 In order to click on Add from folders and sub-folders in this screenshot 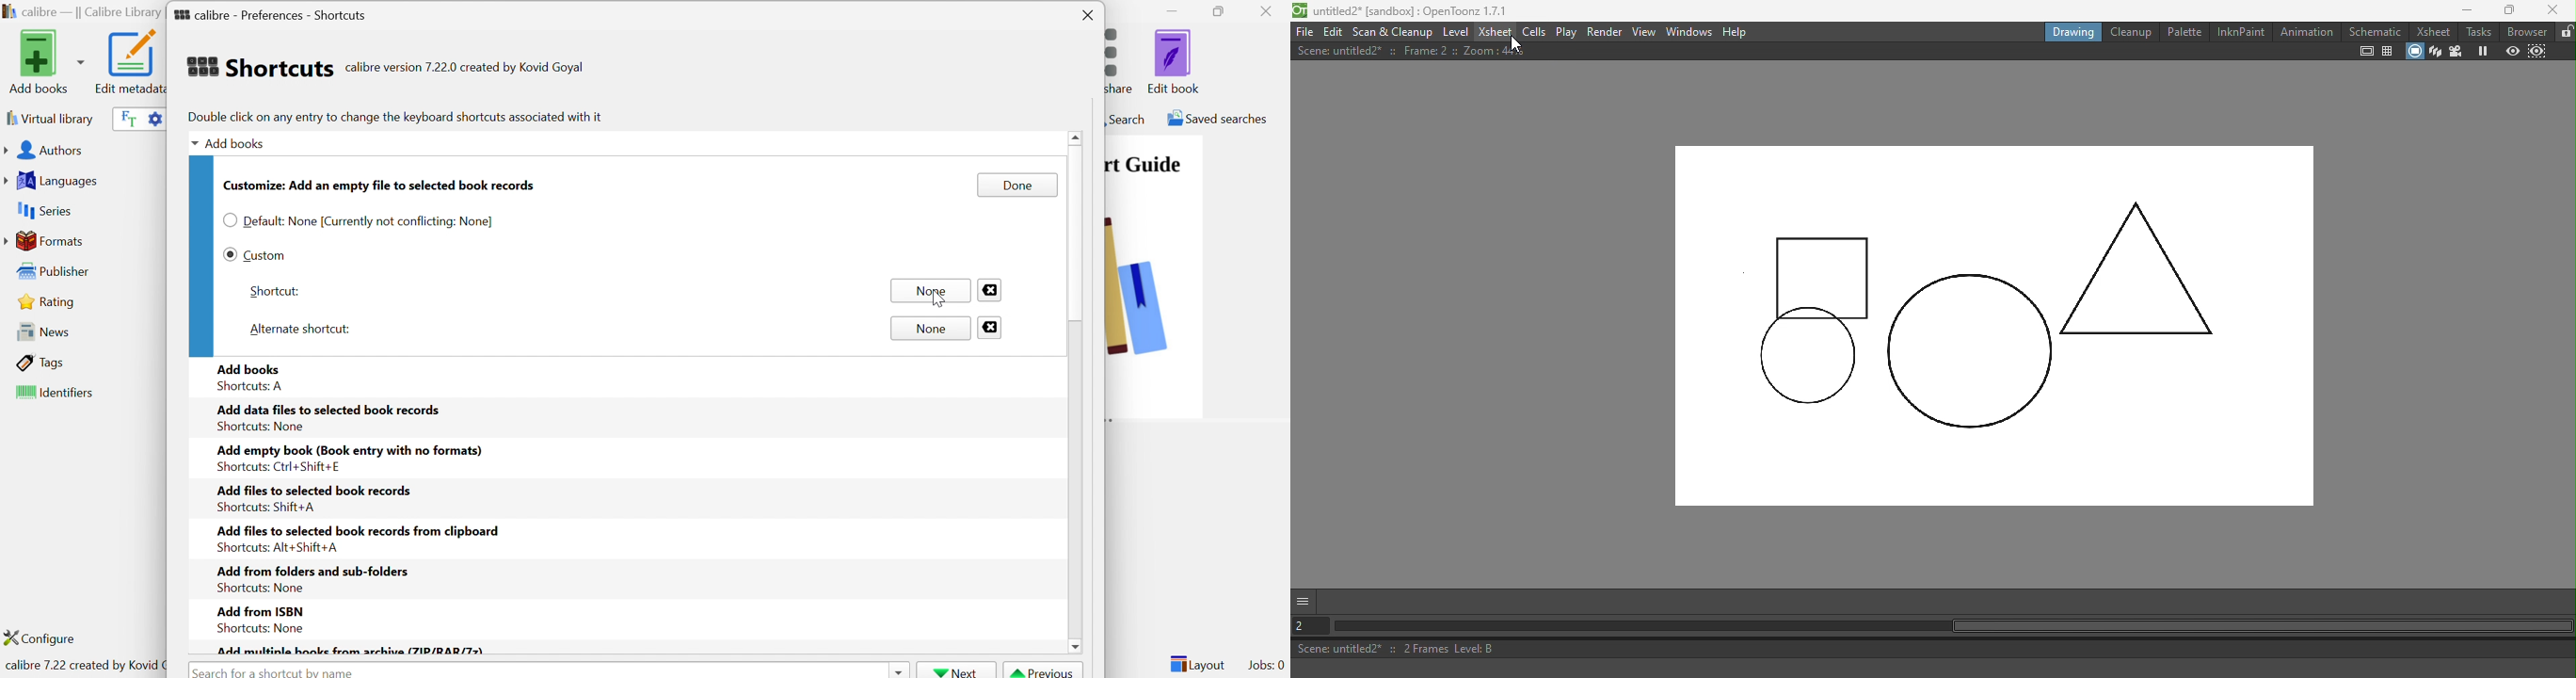, I will do `click(311, 570)`.